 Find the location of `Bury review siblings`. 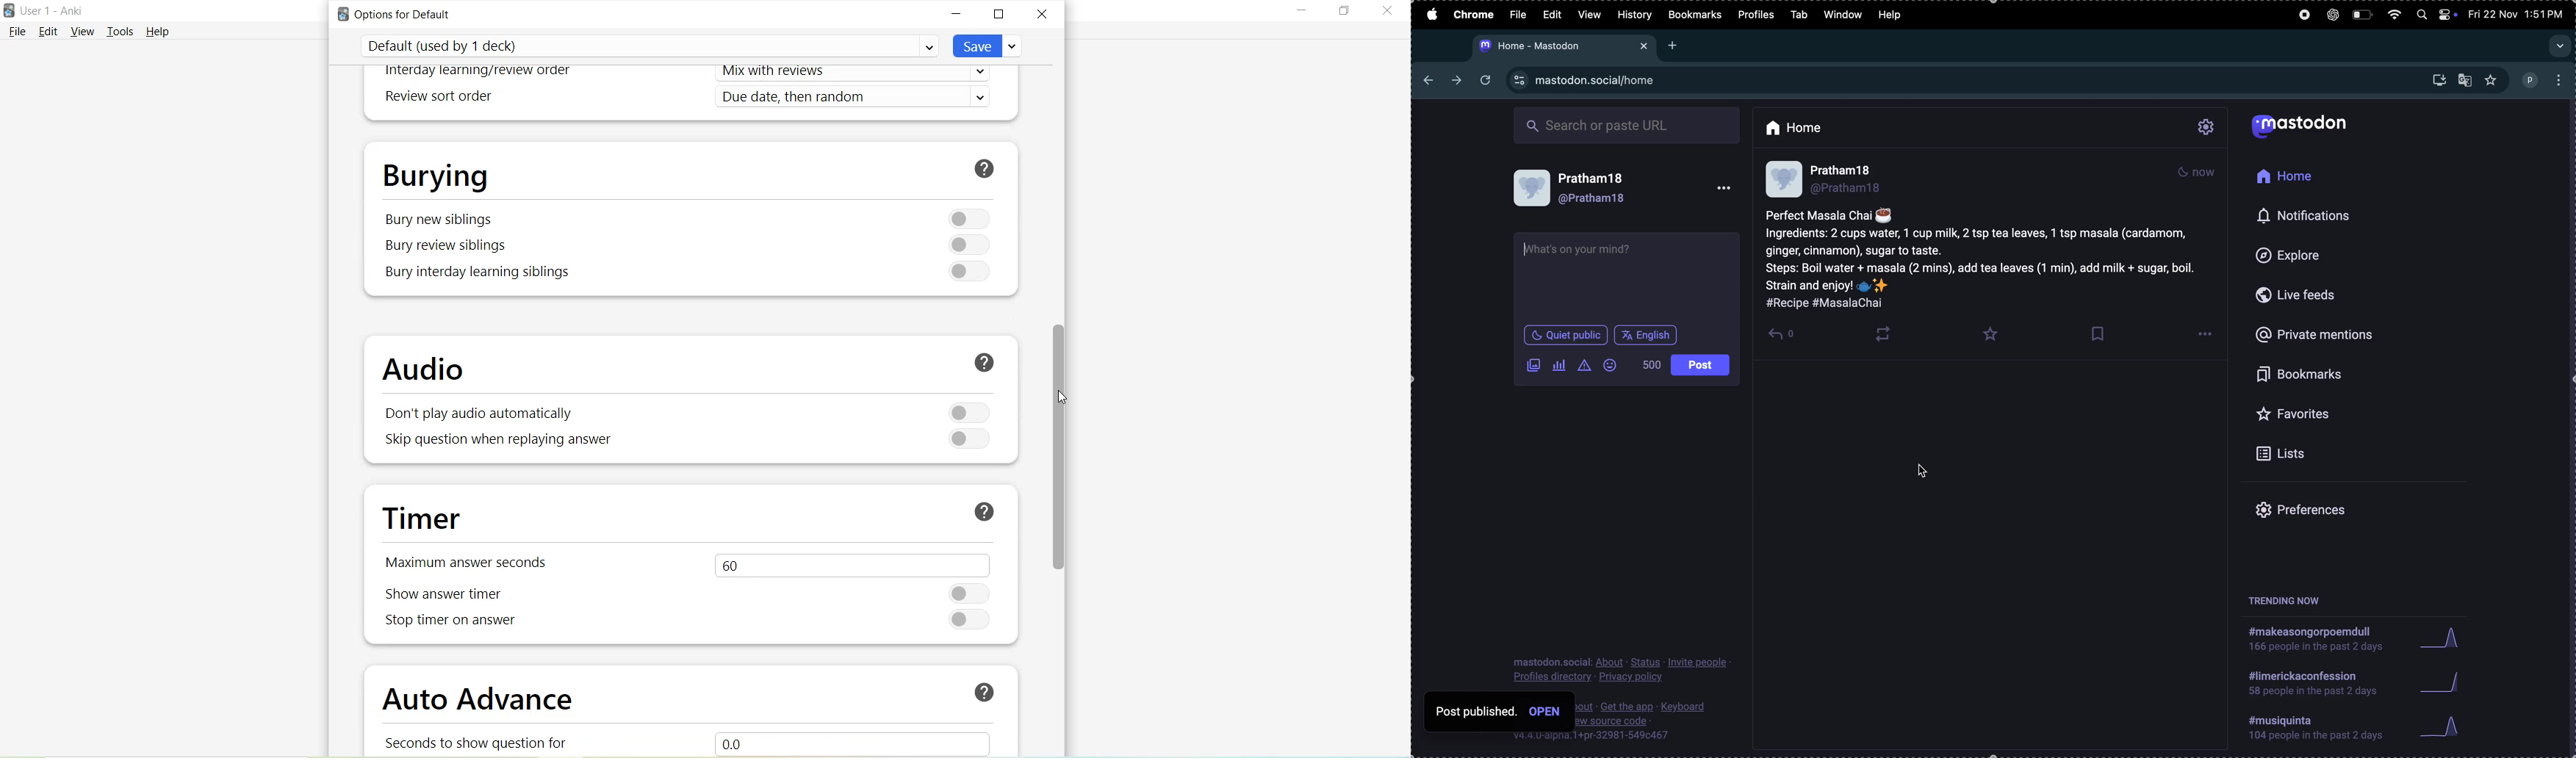

Bury review siblings is located at coordinates (448, 246).